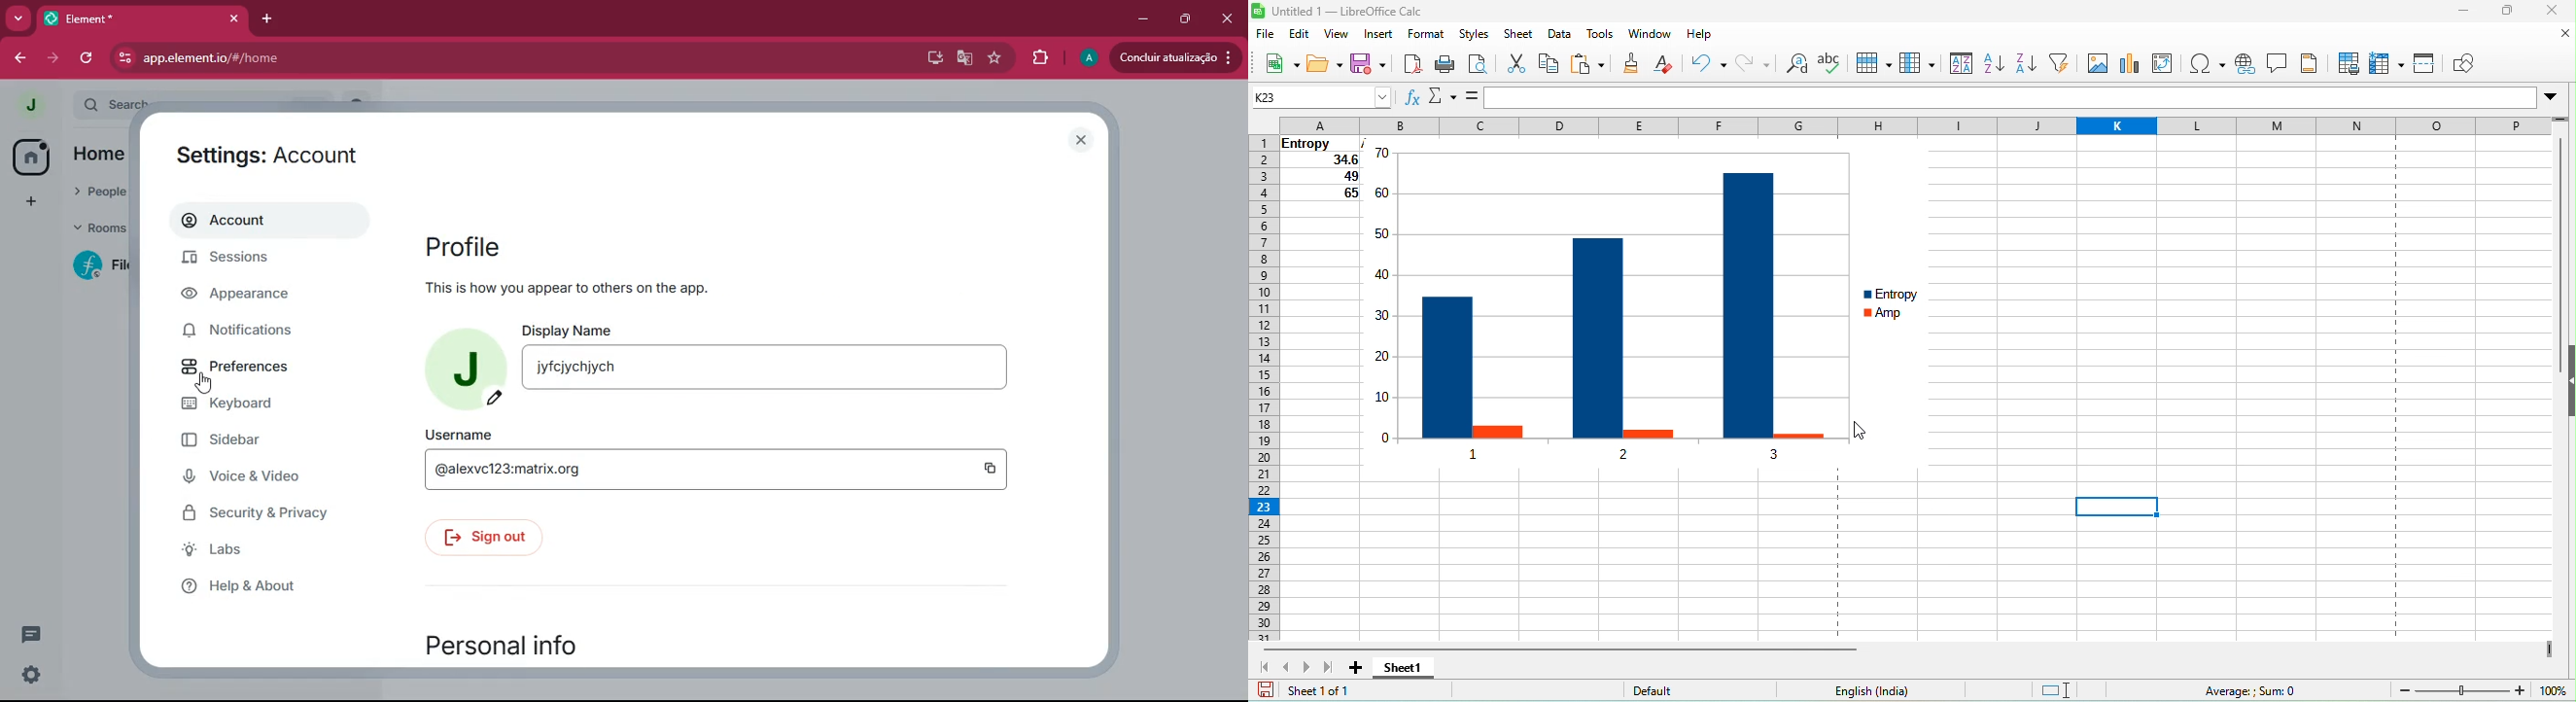  I want to click on edit pivot table, so click(2169, 67).